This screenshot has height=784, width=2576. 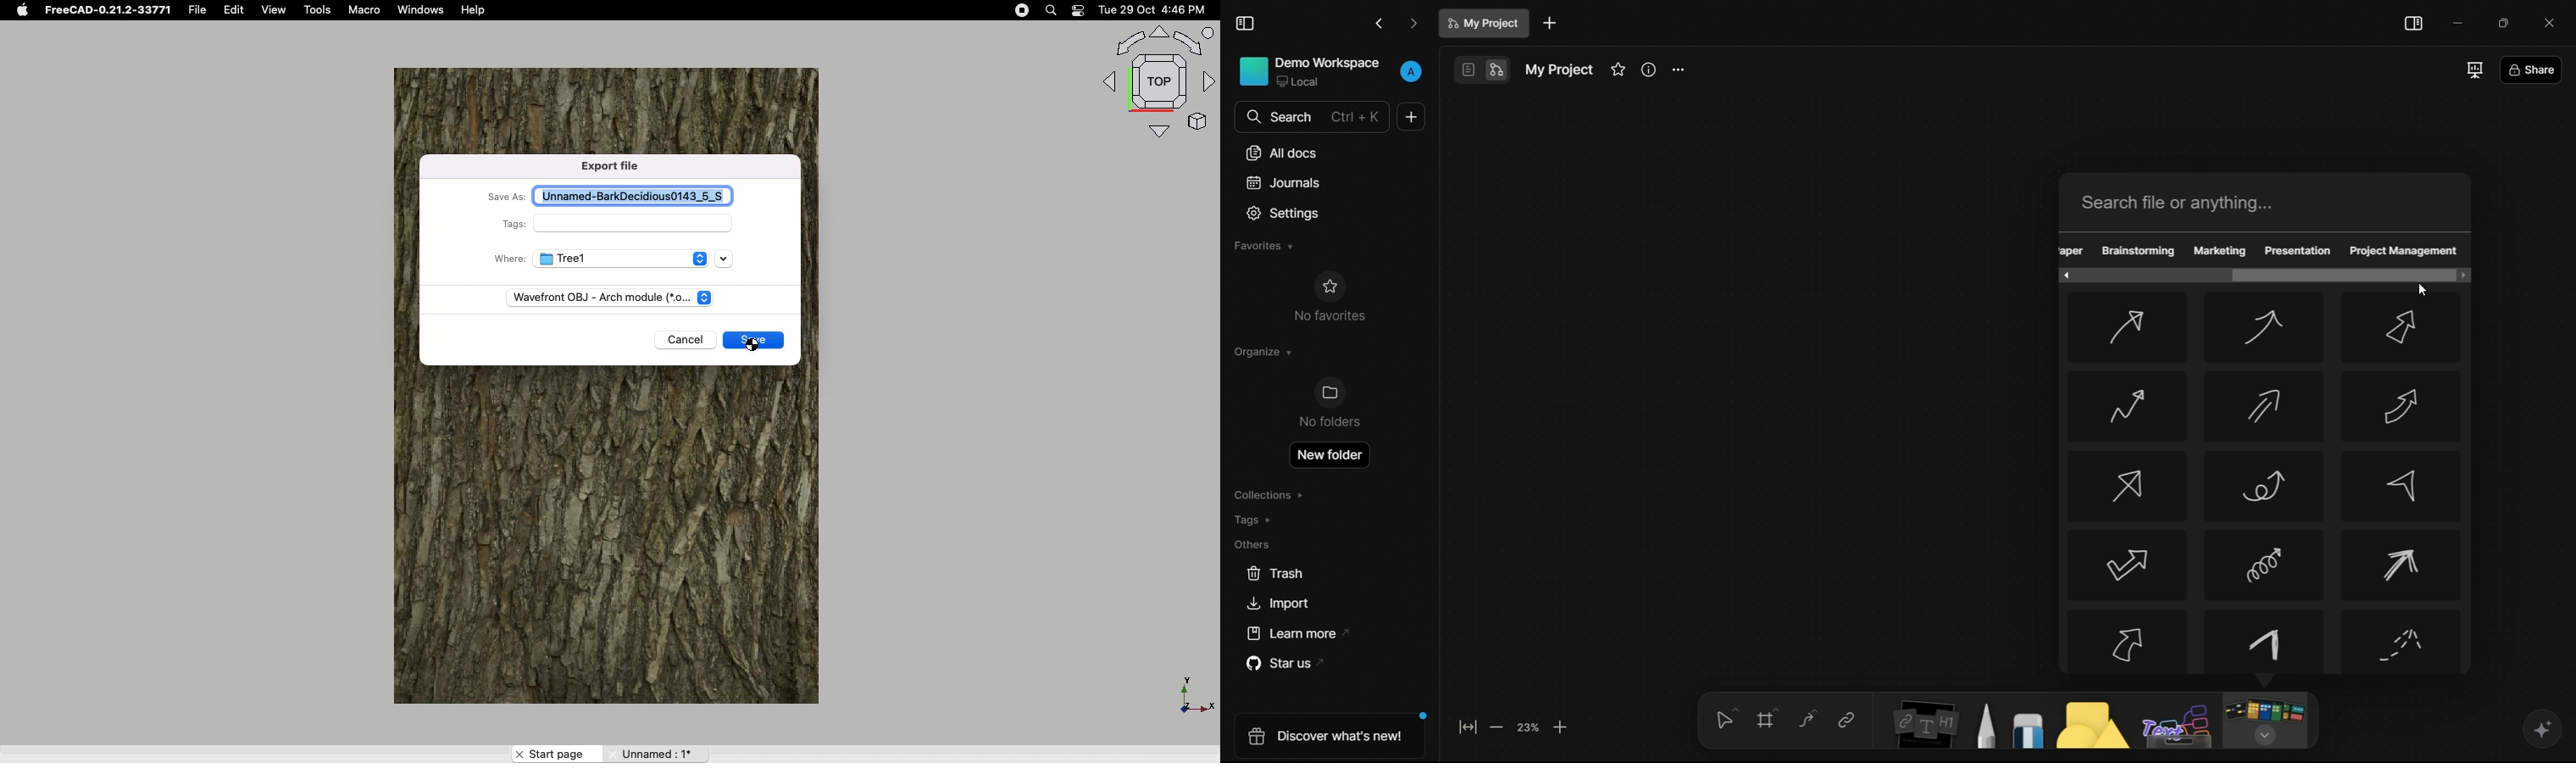 What do you see at coordinates (1561, 726) in the screenshot?
I see `zoom in` at bounding box center [1561, 726].